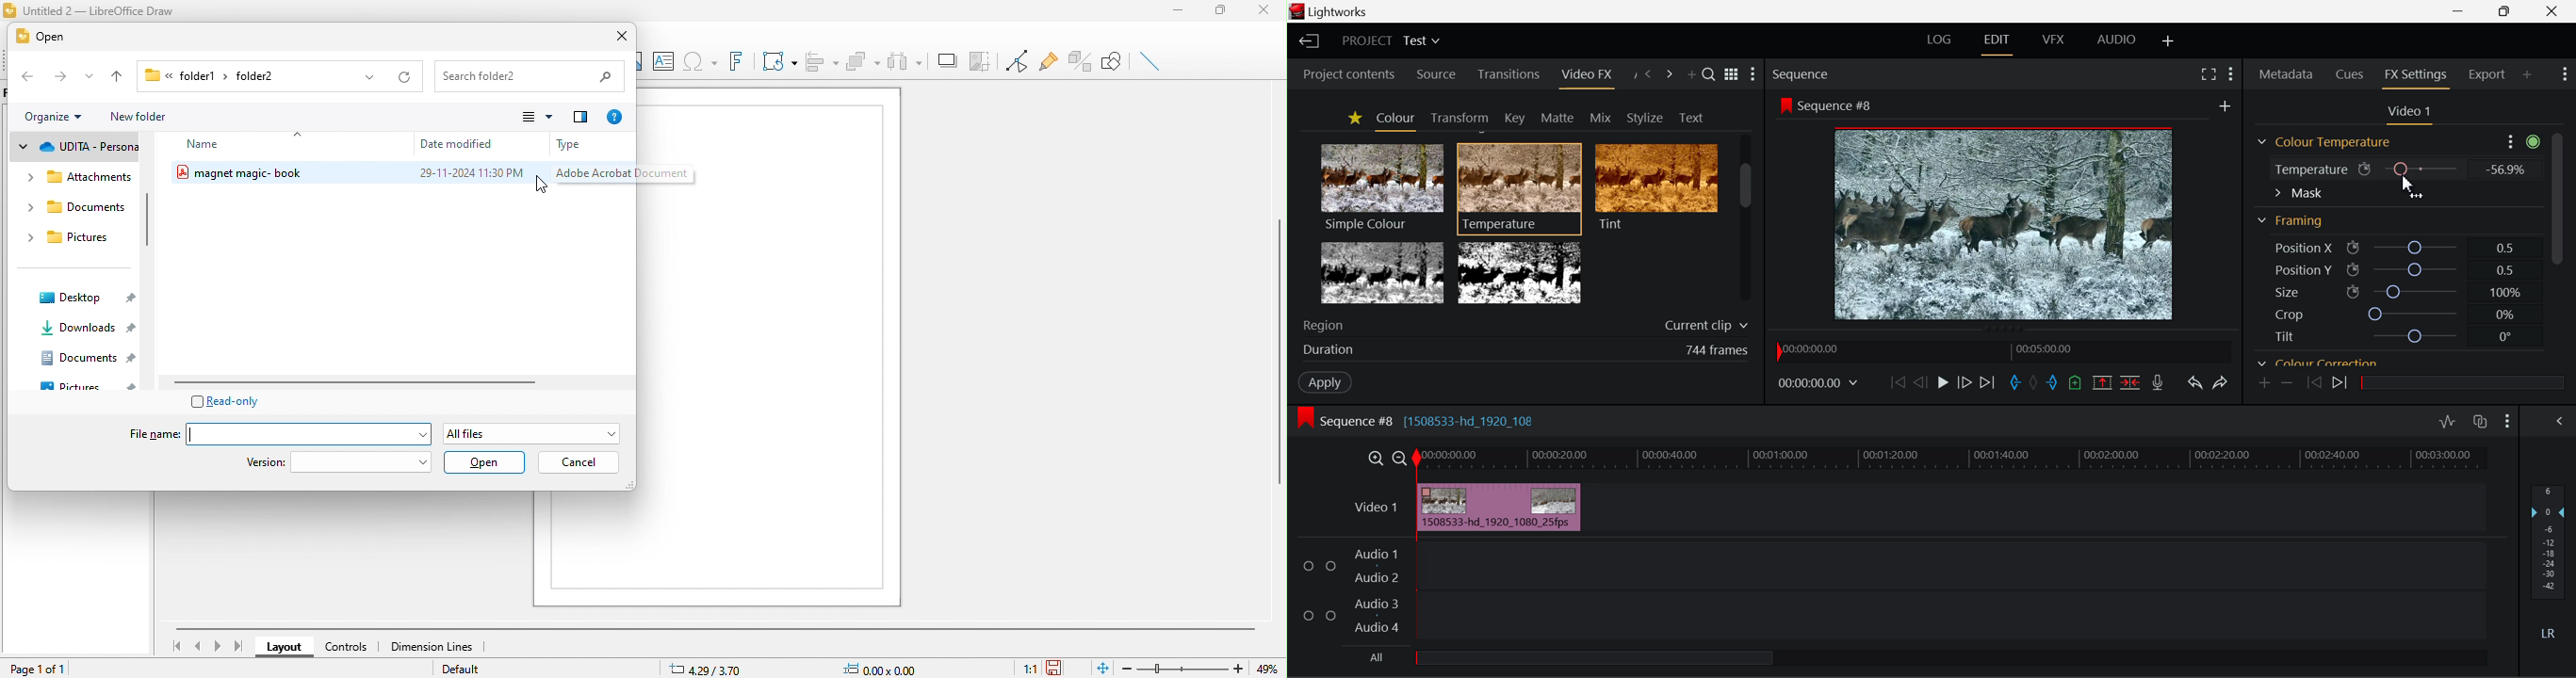 The height and width of the screenshot is (700, 2576). What do you see at coordinates (198, 646) in the screenshot?
I see `previous page` at bounding box center [198, 646].